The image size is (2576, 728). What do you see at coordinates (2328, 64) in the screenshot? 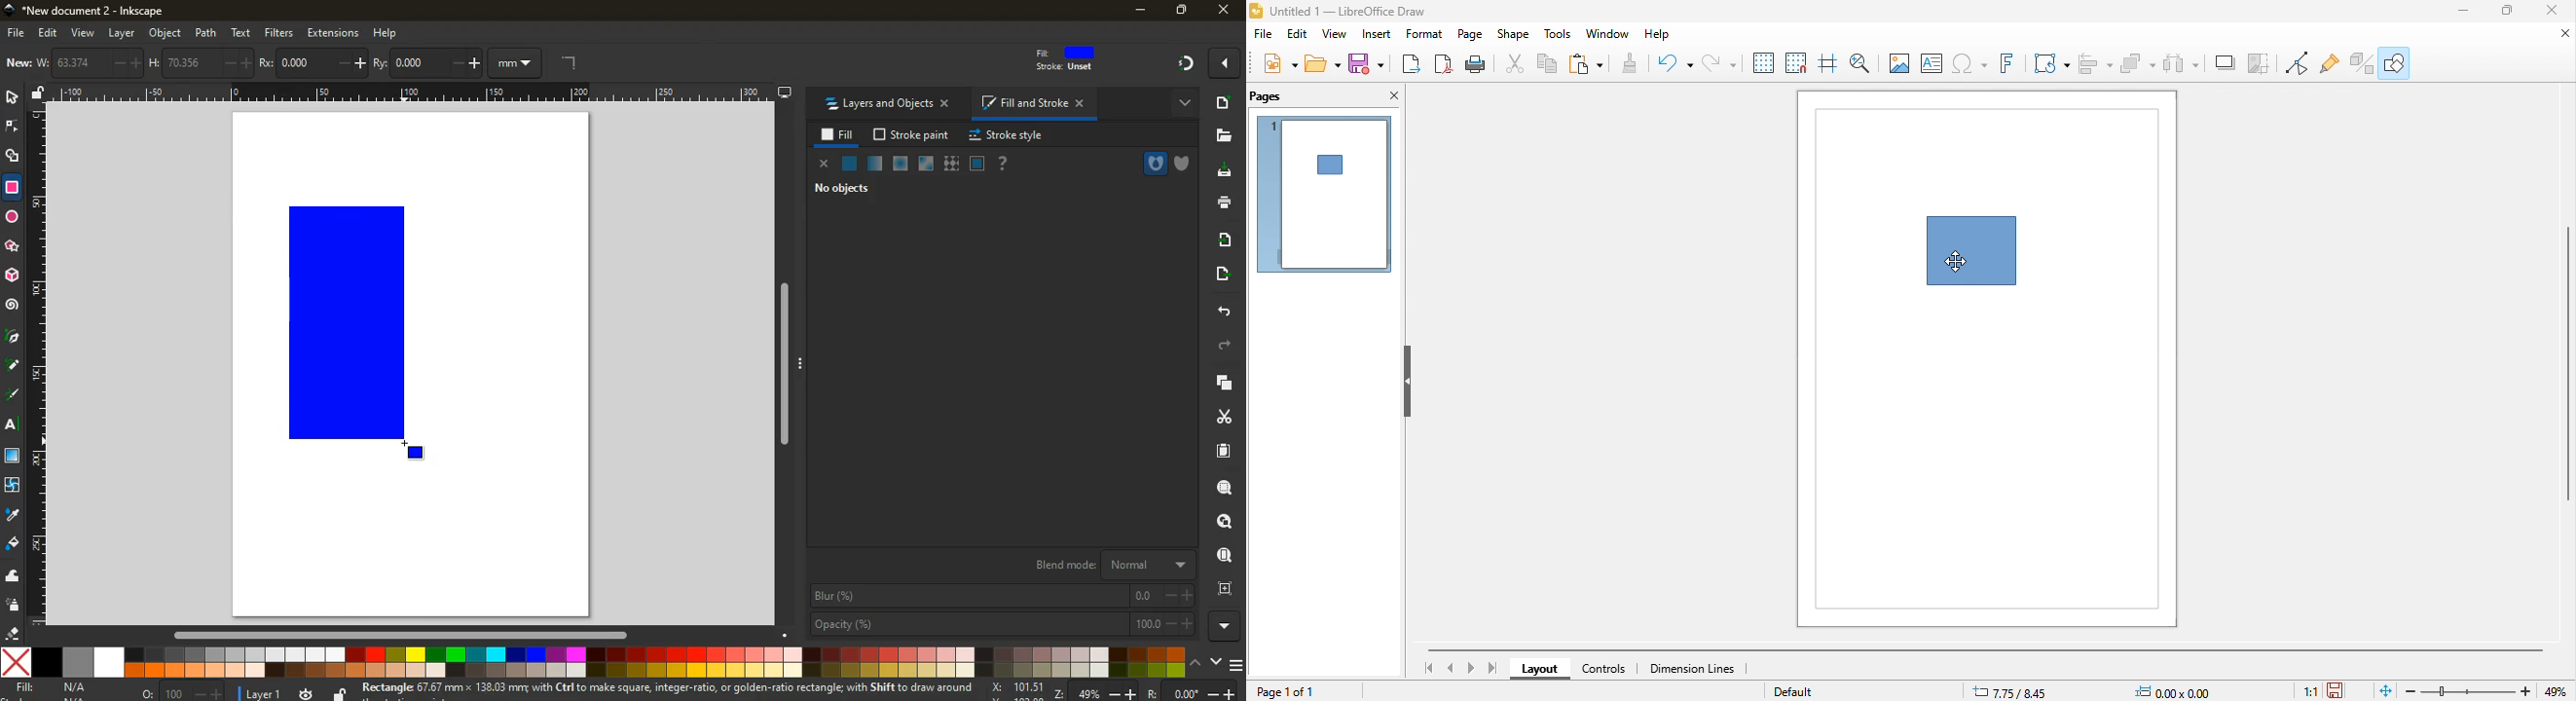
I see `show gluepoint function` at bounding box center [2328, 64].